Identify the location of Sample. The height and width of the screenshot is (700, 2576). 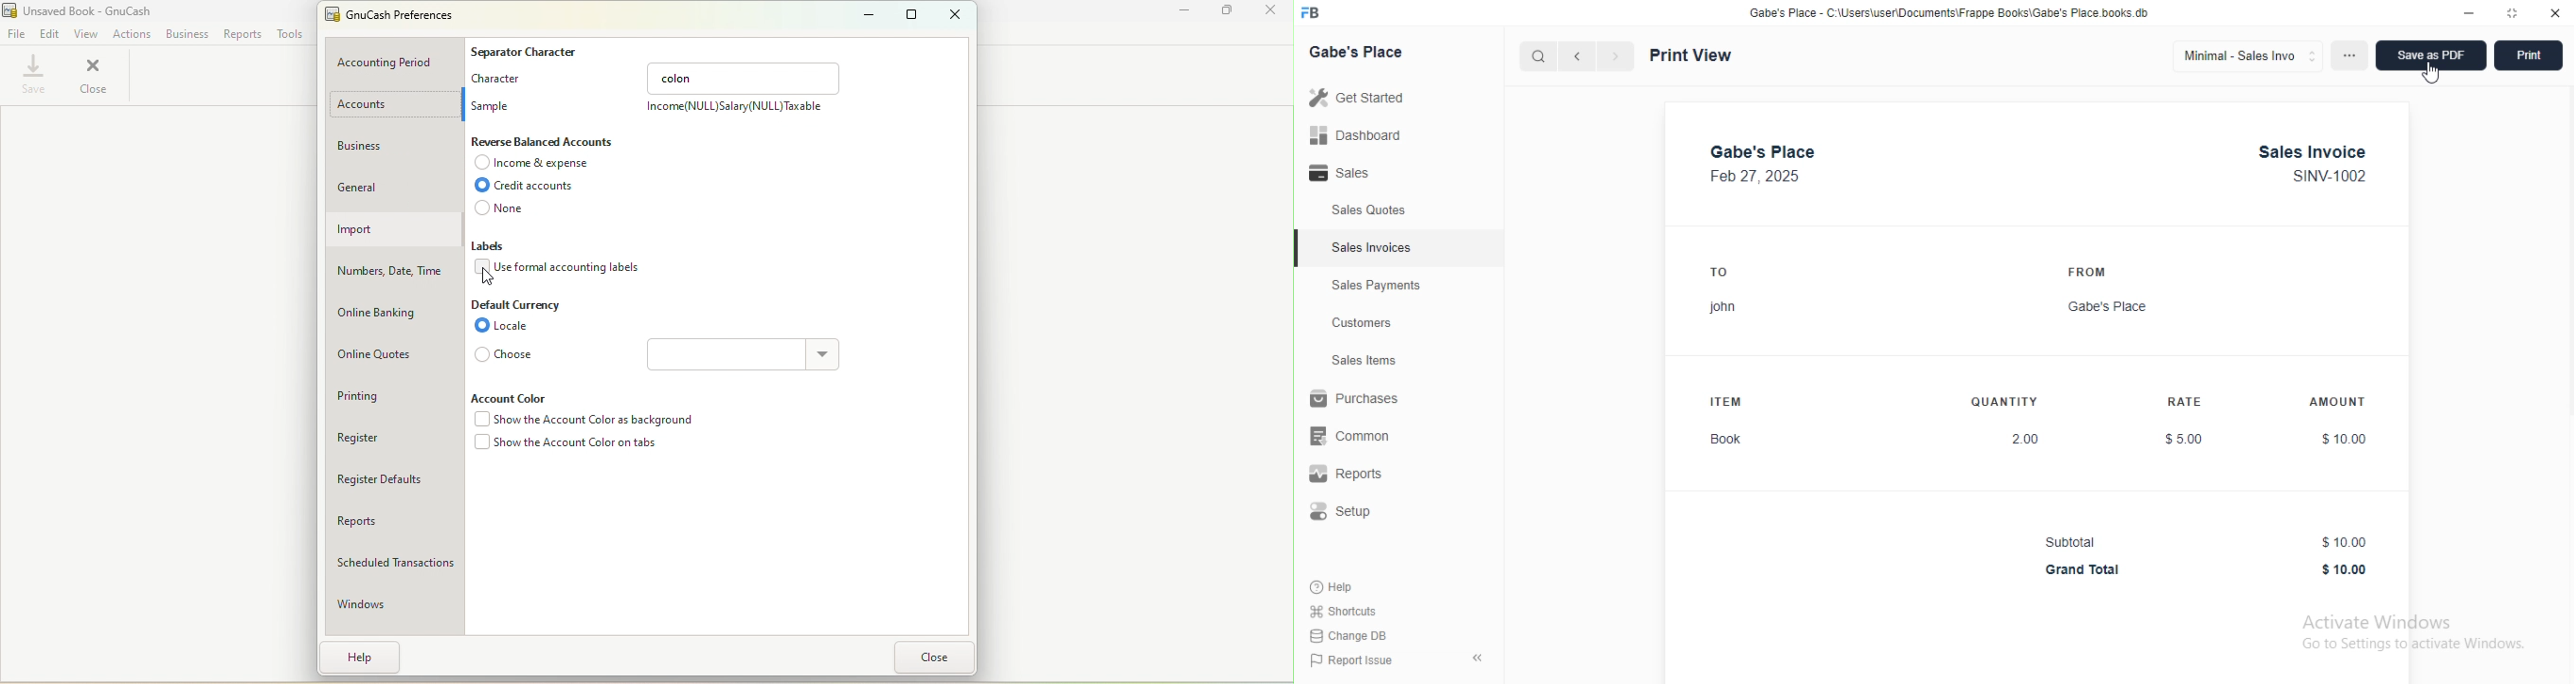
(494, 102).